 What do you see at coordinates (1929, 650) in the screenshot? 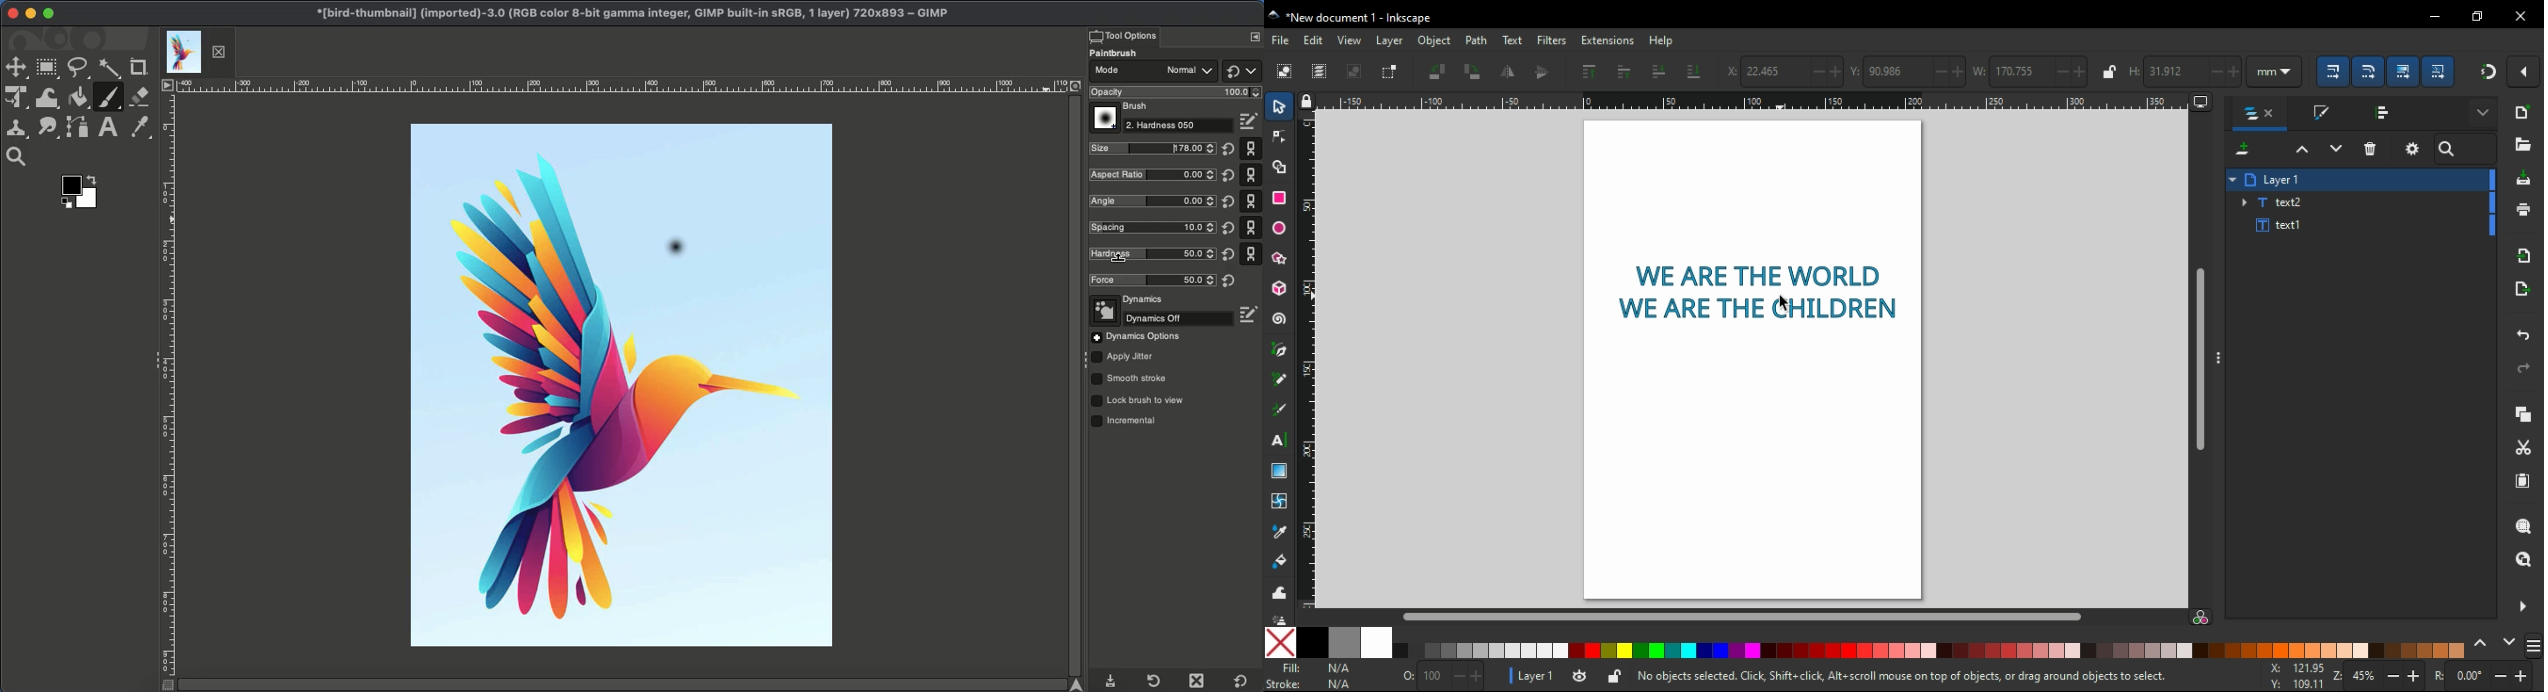
I see `color options` at bounding box center [1929, 650].